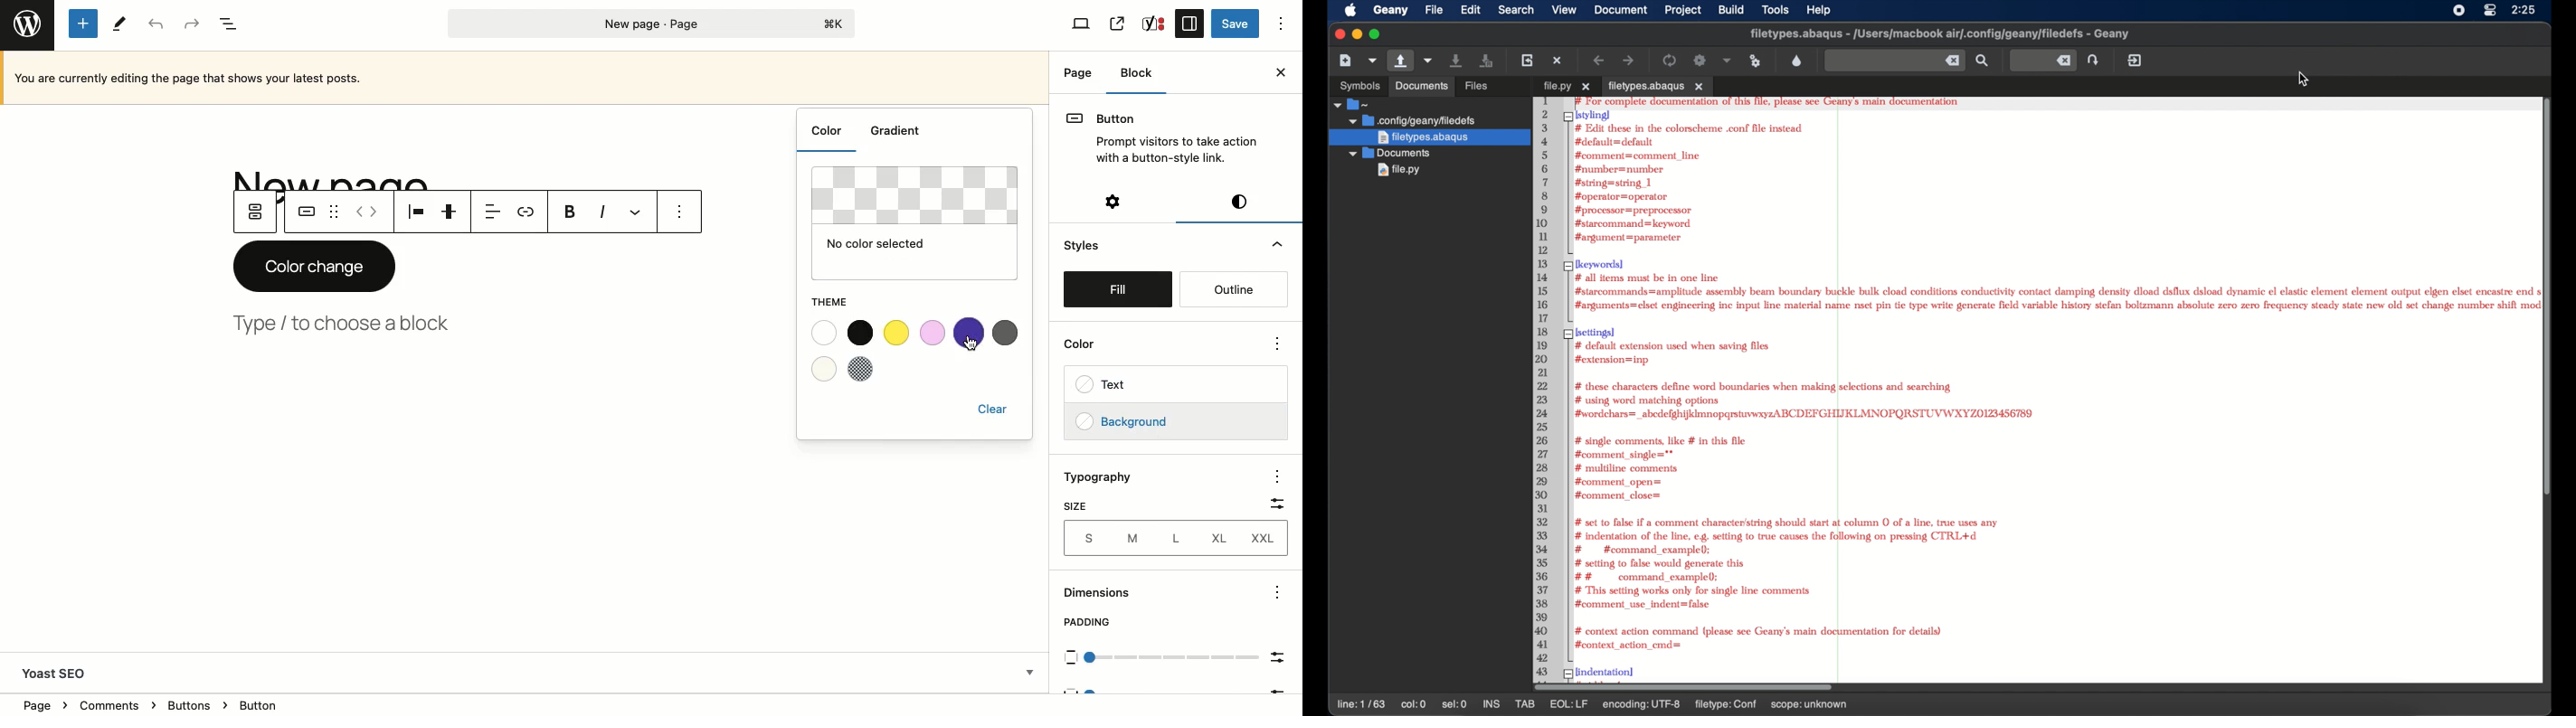  Describe the element at coordinates (1007, 334) in the screenshot. I see `Grey` at that location.